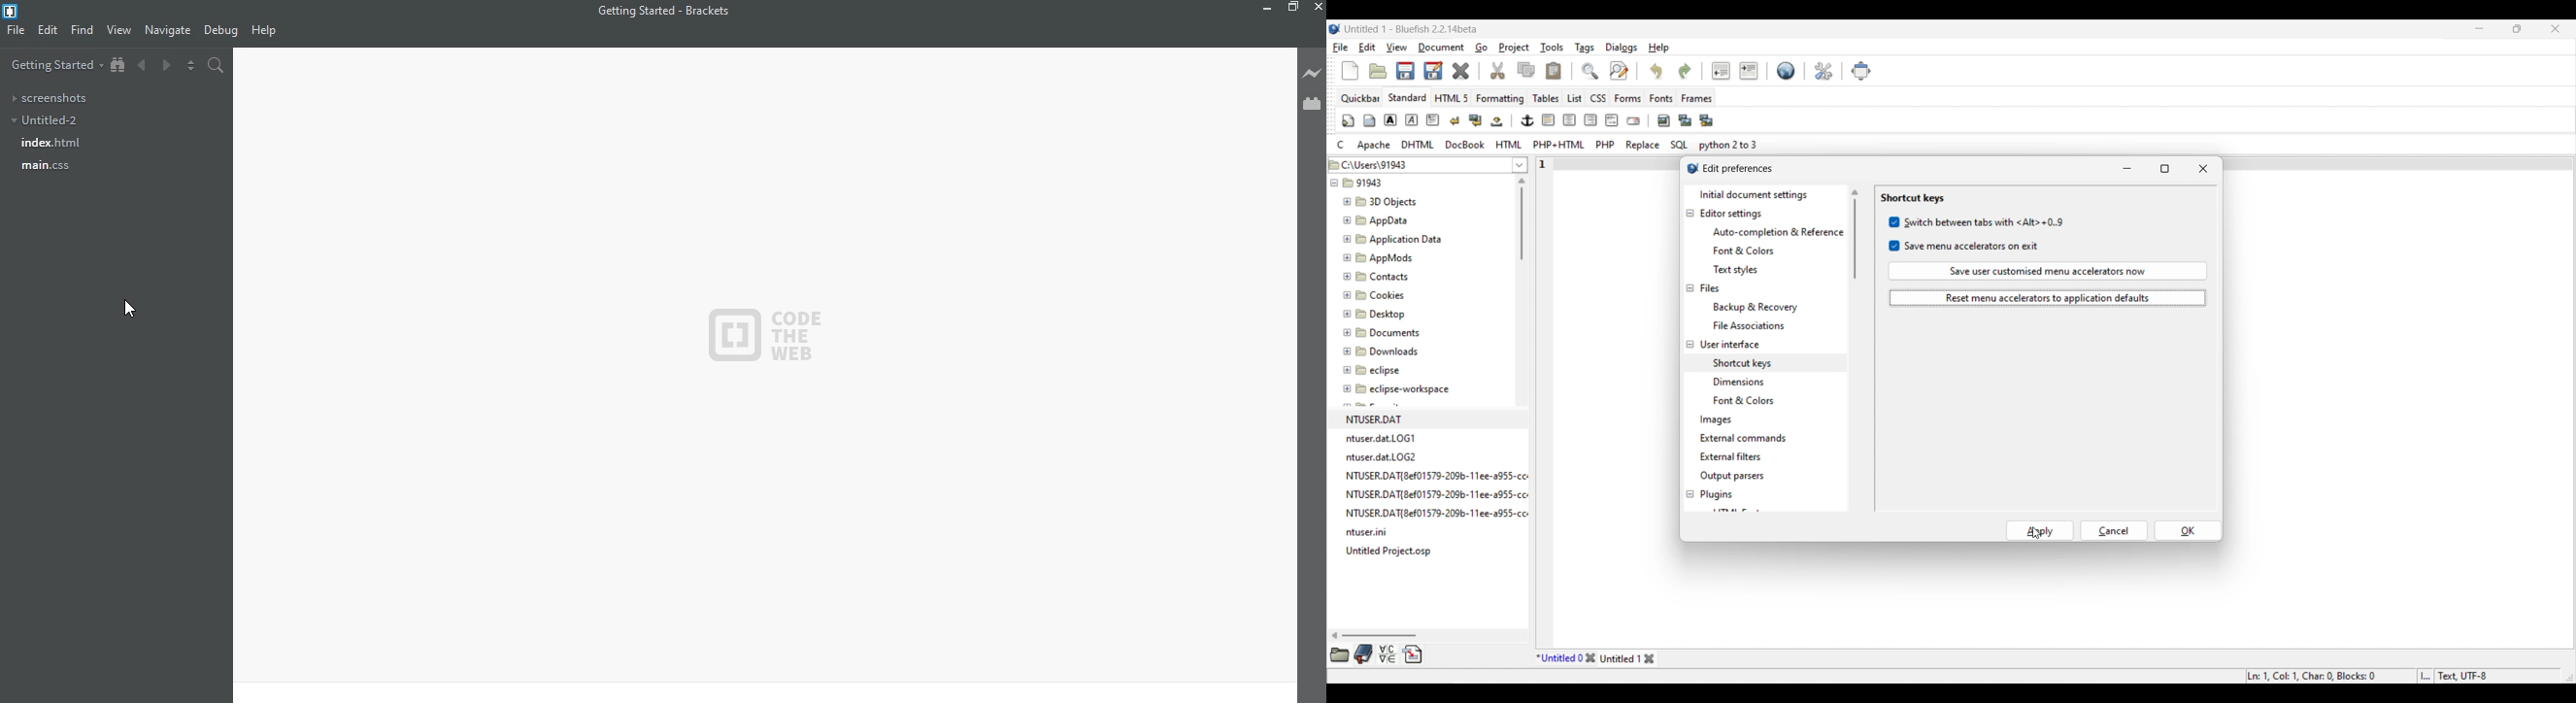  I want to click on code the web, so click(767, 334).